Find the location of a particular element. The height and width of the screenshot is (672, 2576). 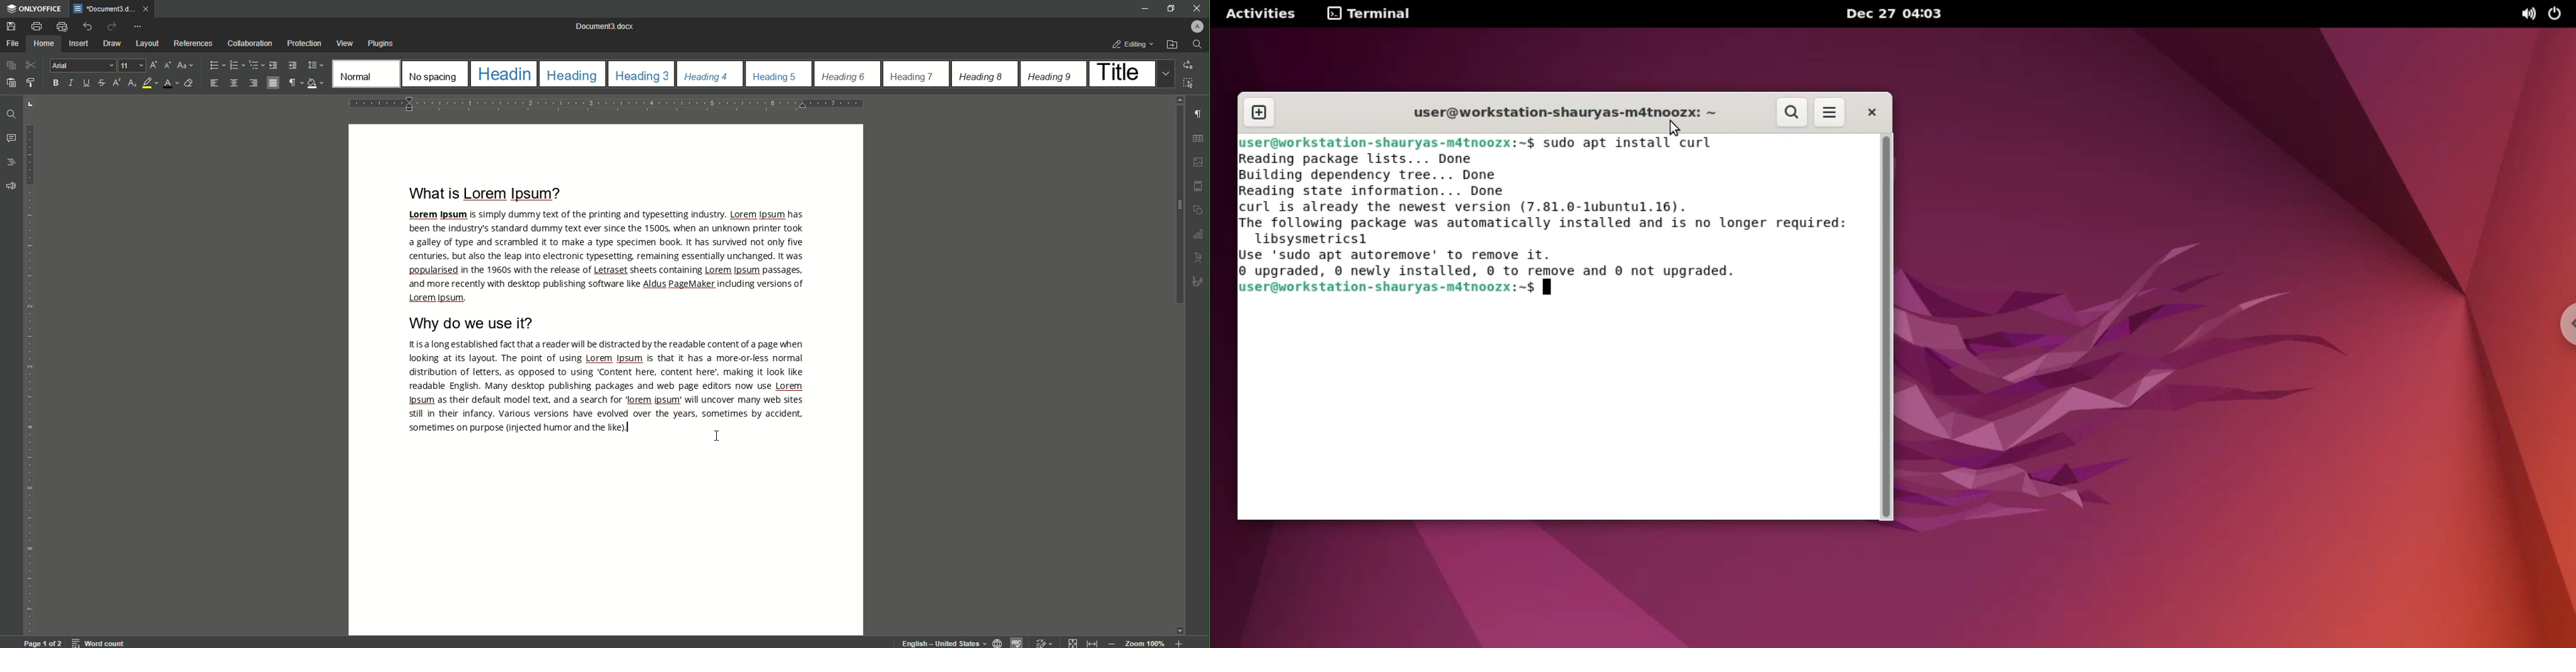

Drop down is located at coordinates (1164, 74).